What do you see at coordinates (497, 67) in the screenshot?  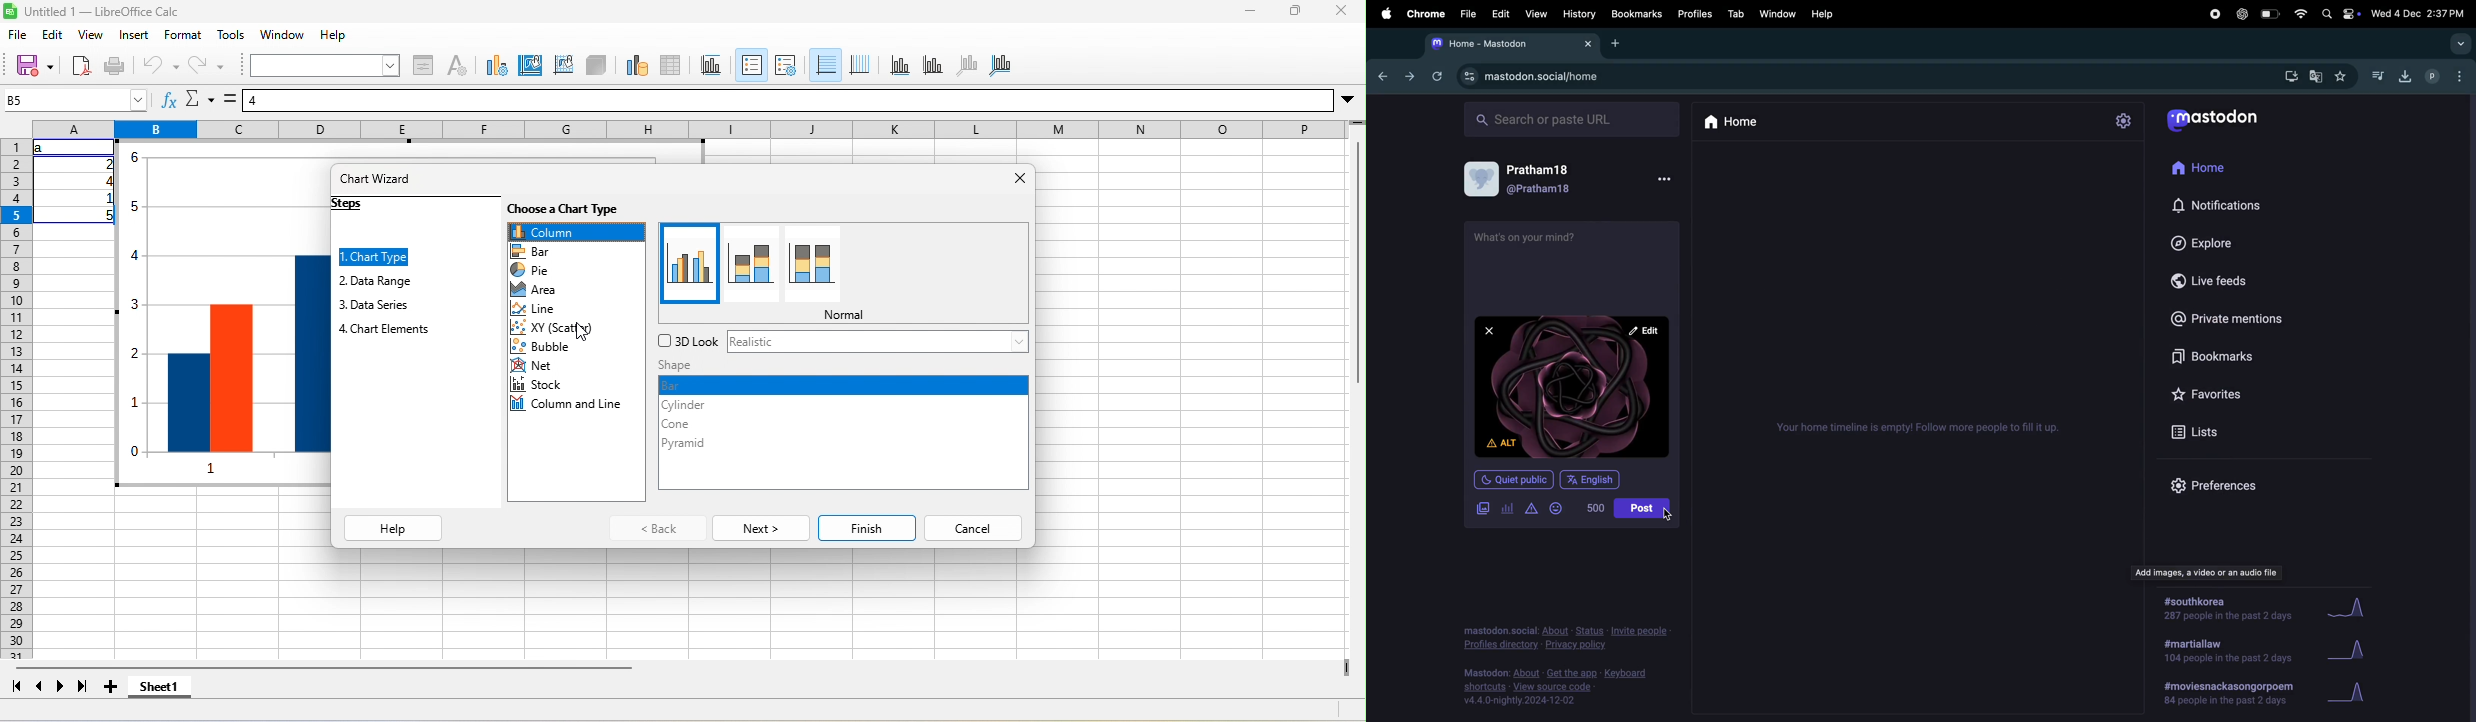 I see `chart type` at bounding box center [497, 67].